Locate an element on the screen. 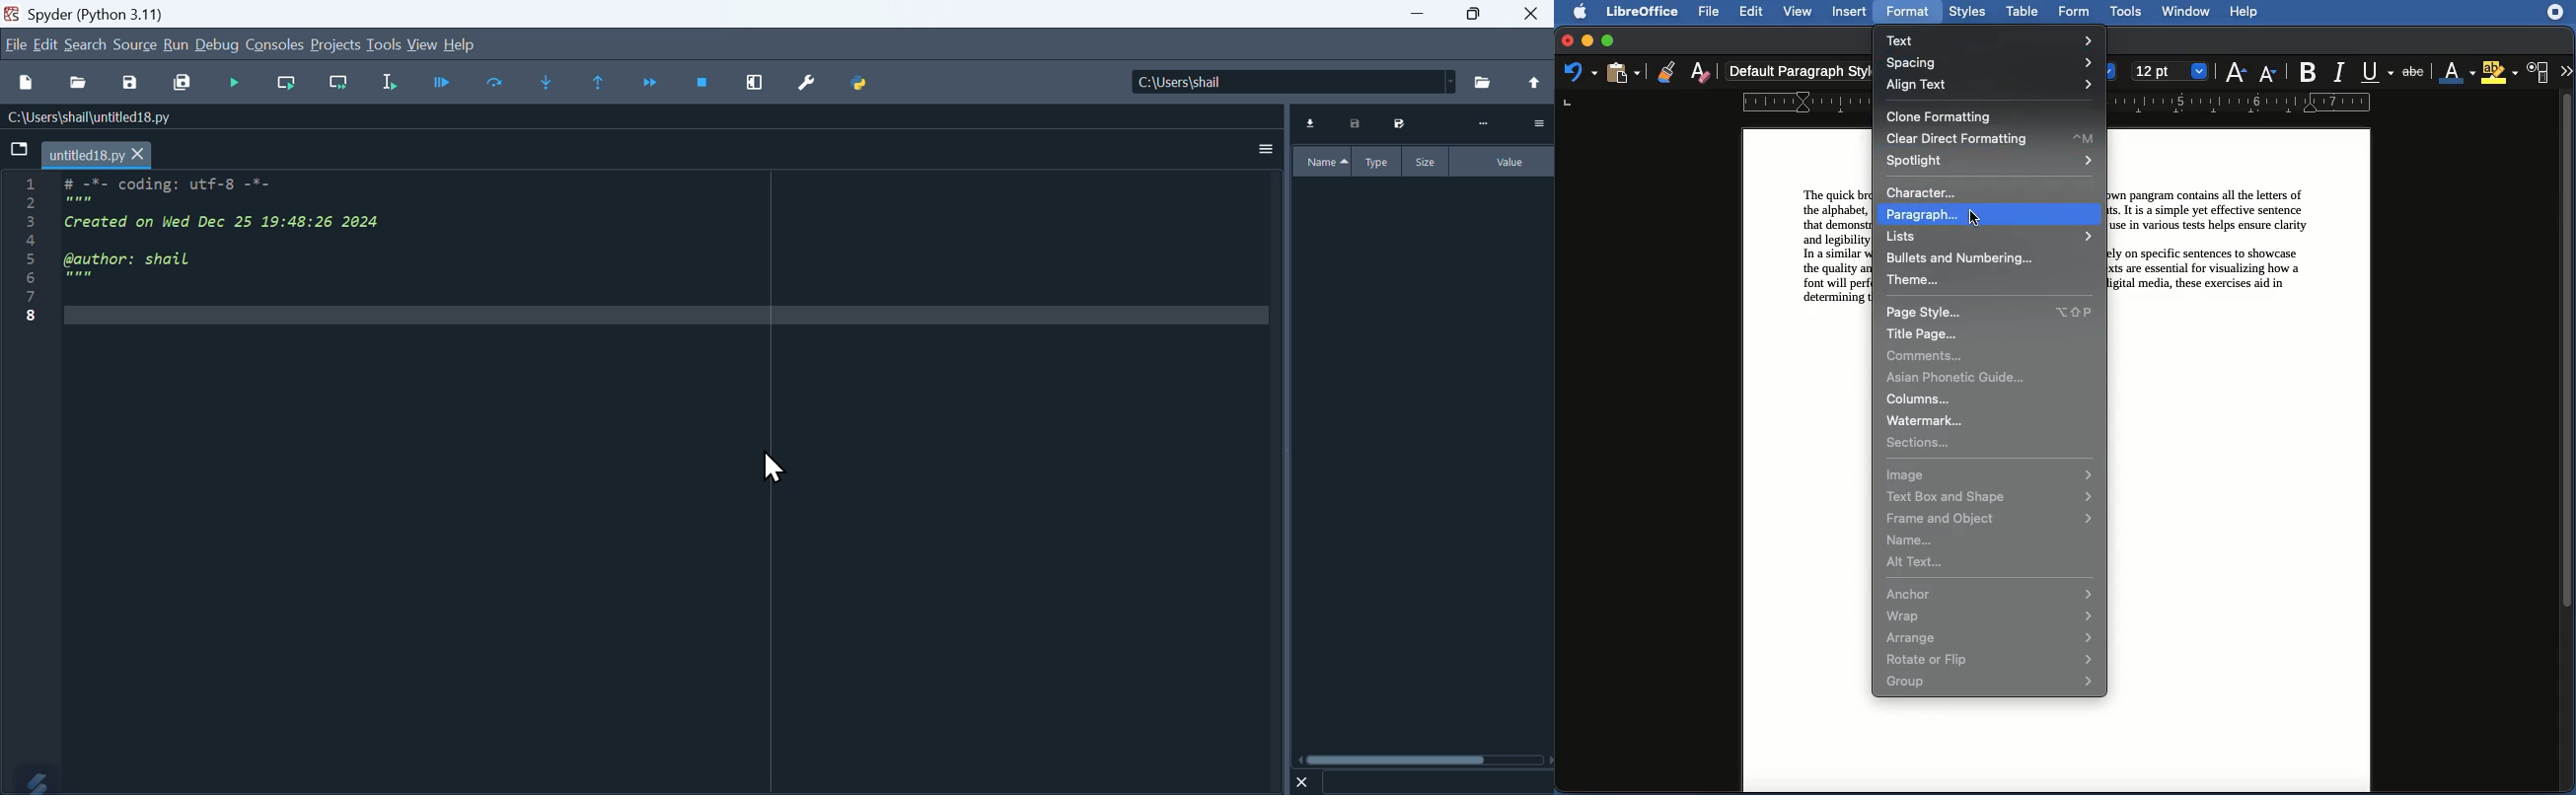  Clipboard is located at coordinates (1624, 72).